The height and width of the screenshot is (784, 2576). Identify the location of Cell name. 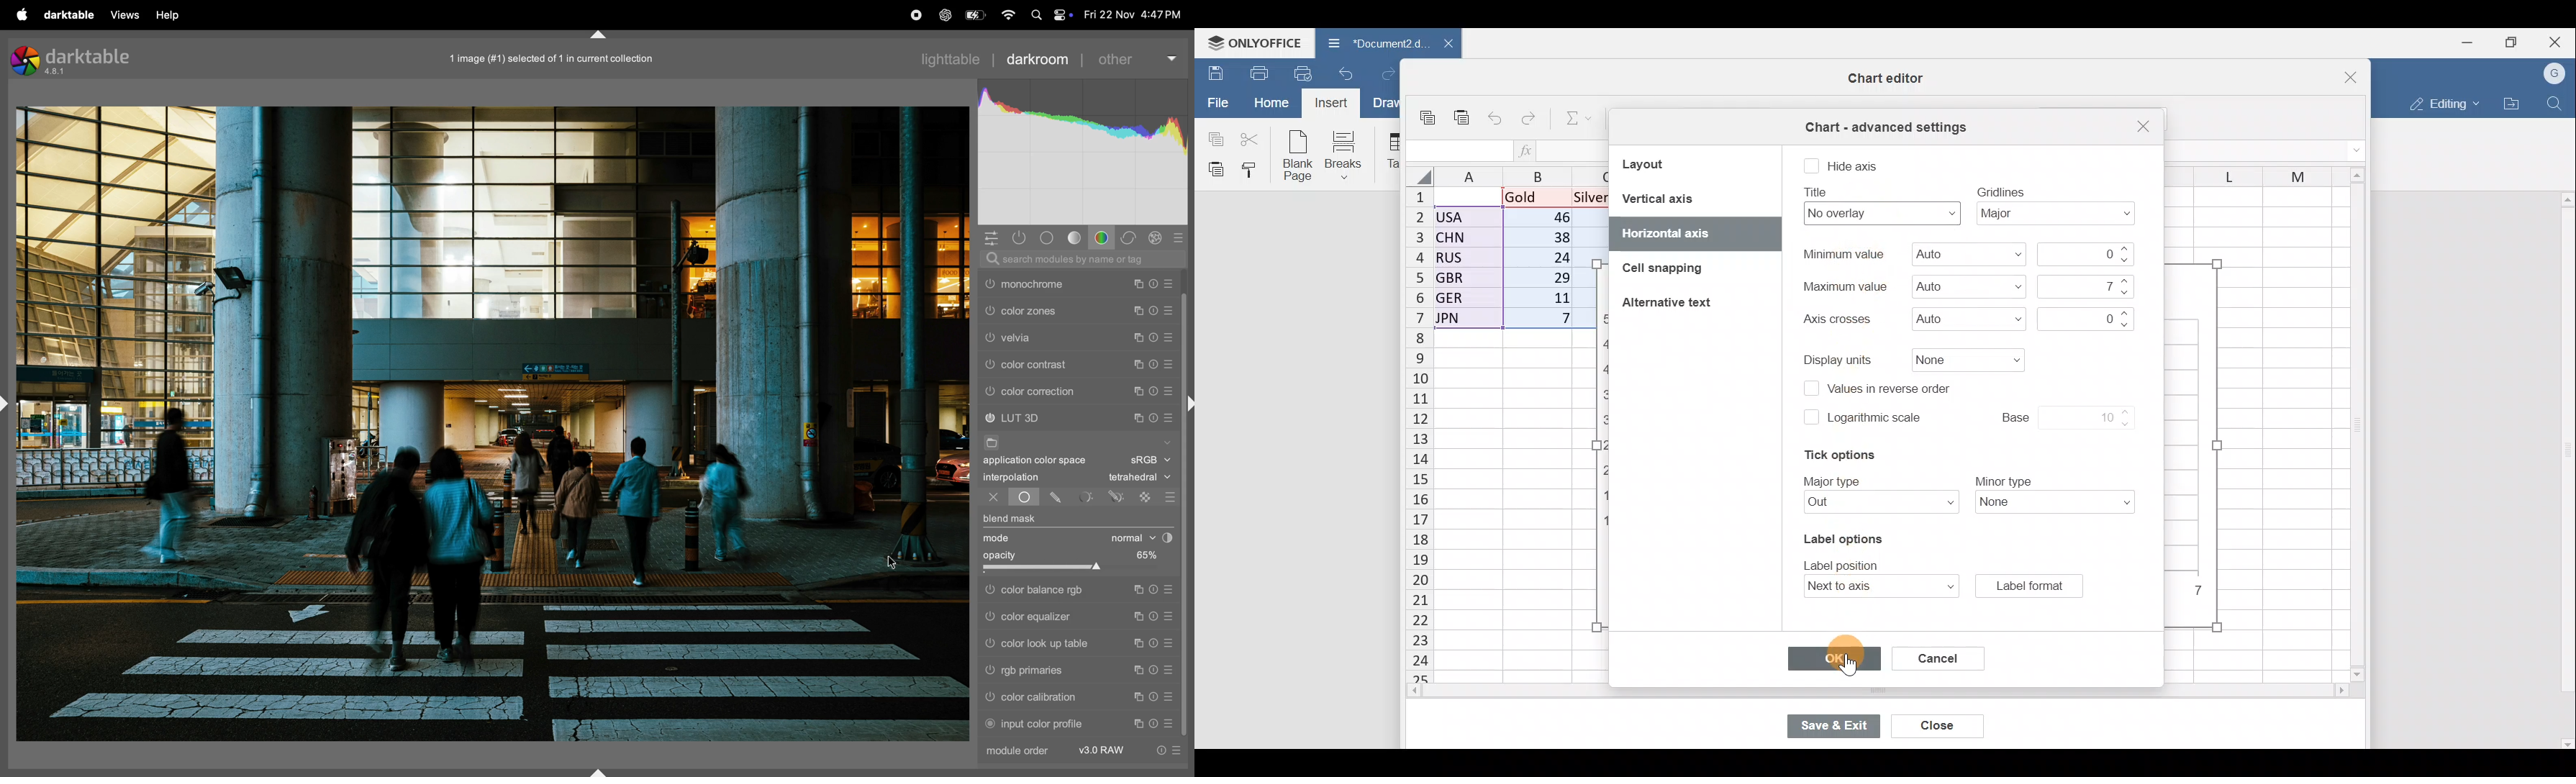
(1459, 147).